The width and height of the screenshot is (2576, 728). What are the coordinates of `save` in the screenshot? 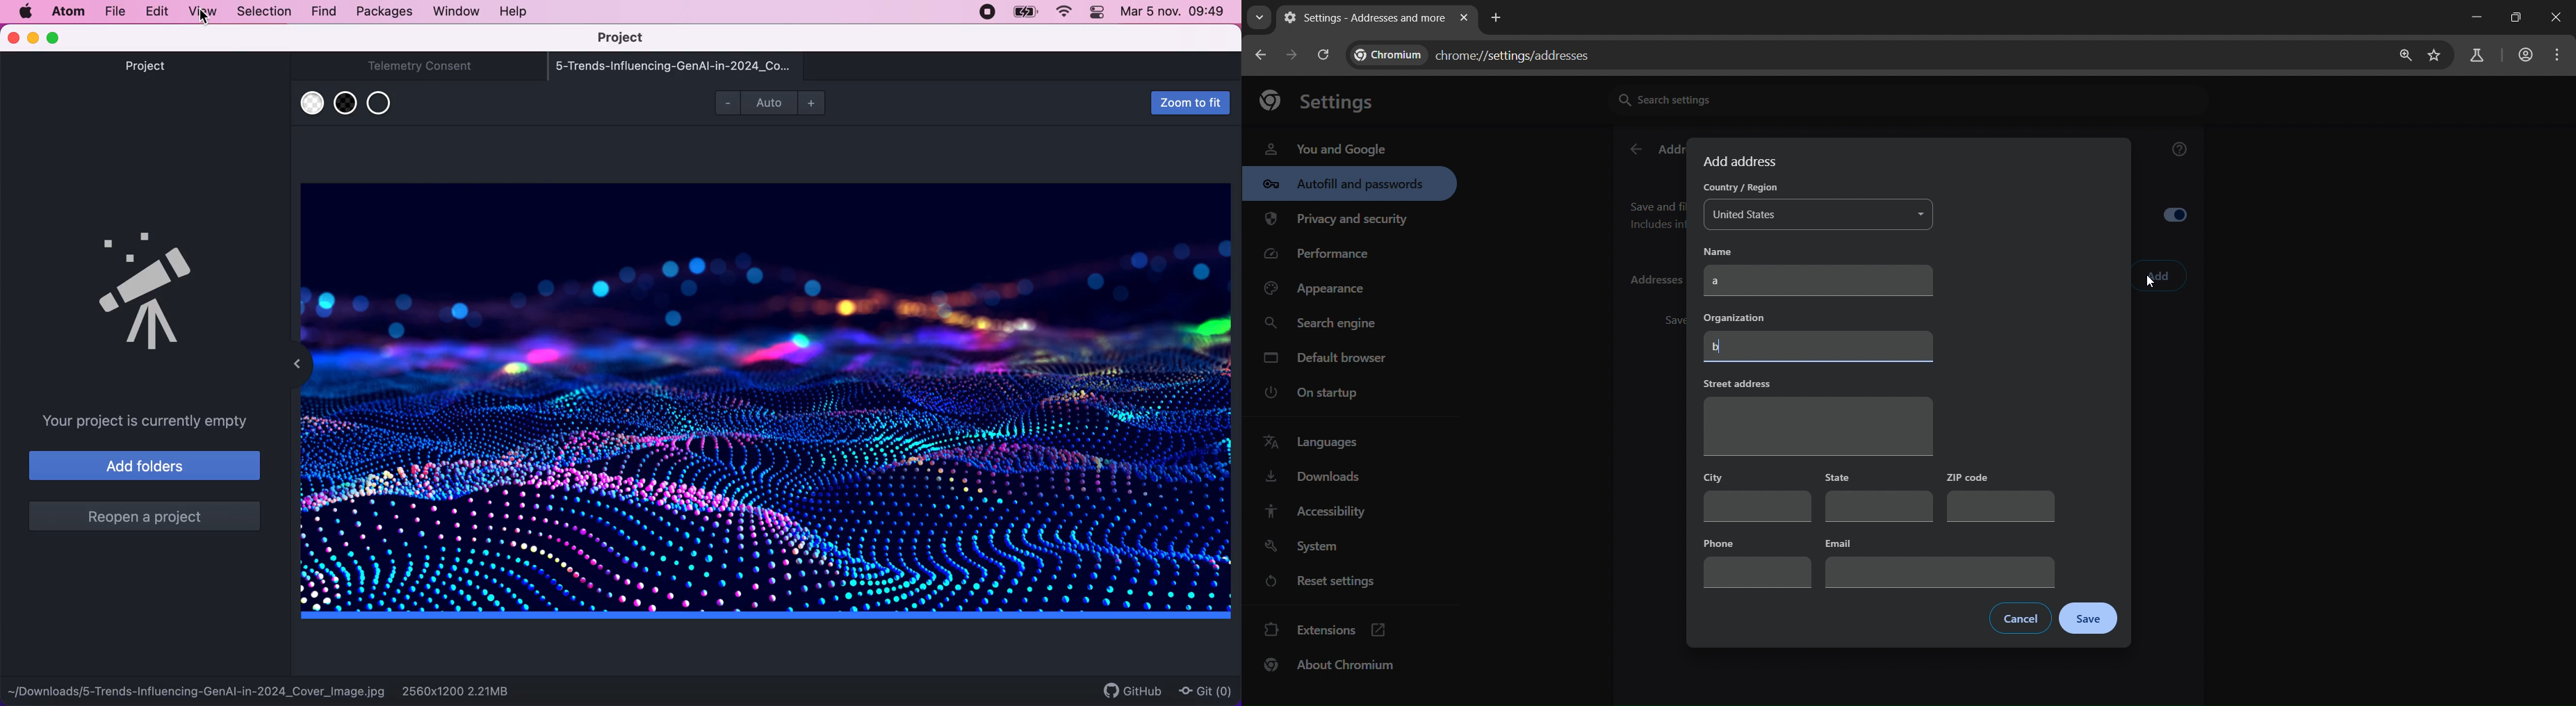 It's located at (2088, 618).